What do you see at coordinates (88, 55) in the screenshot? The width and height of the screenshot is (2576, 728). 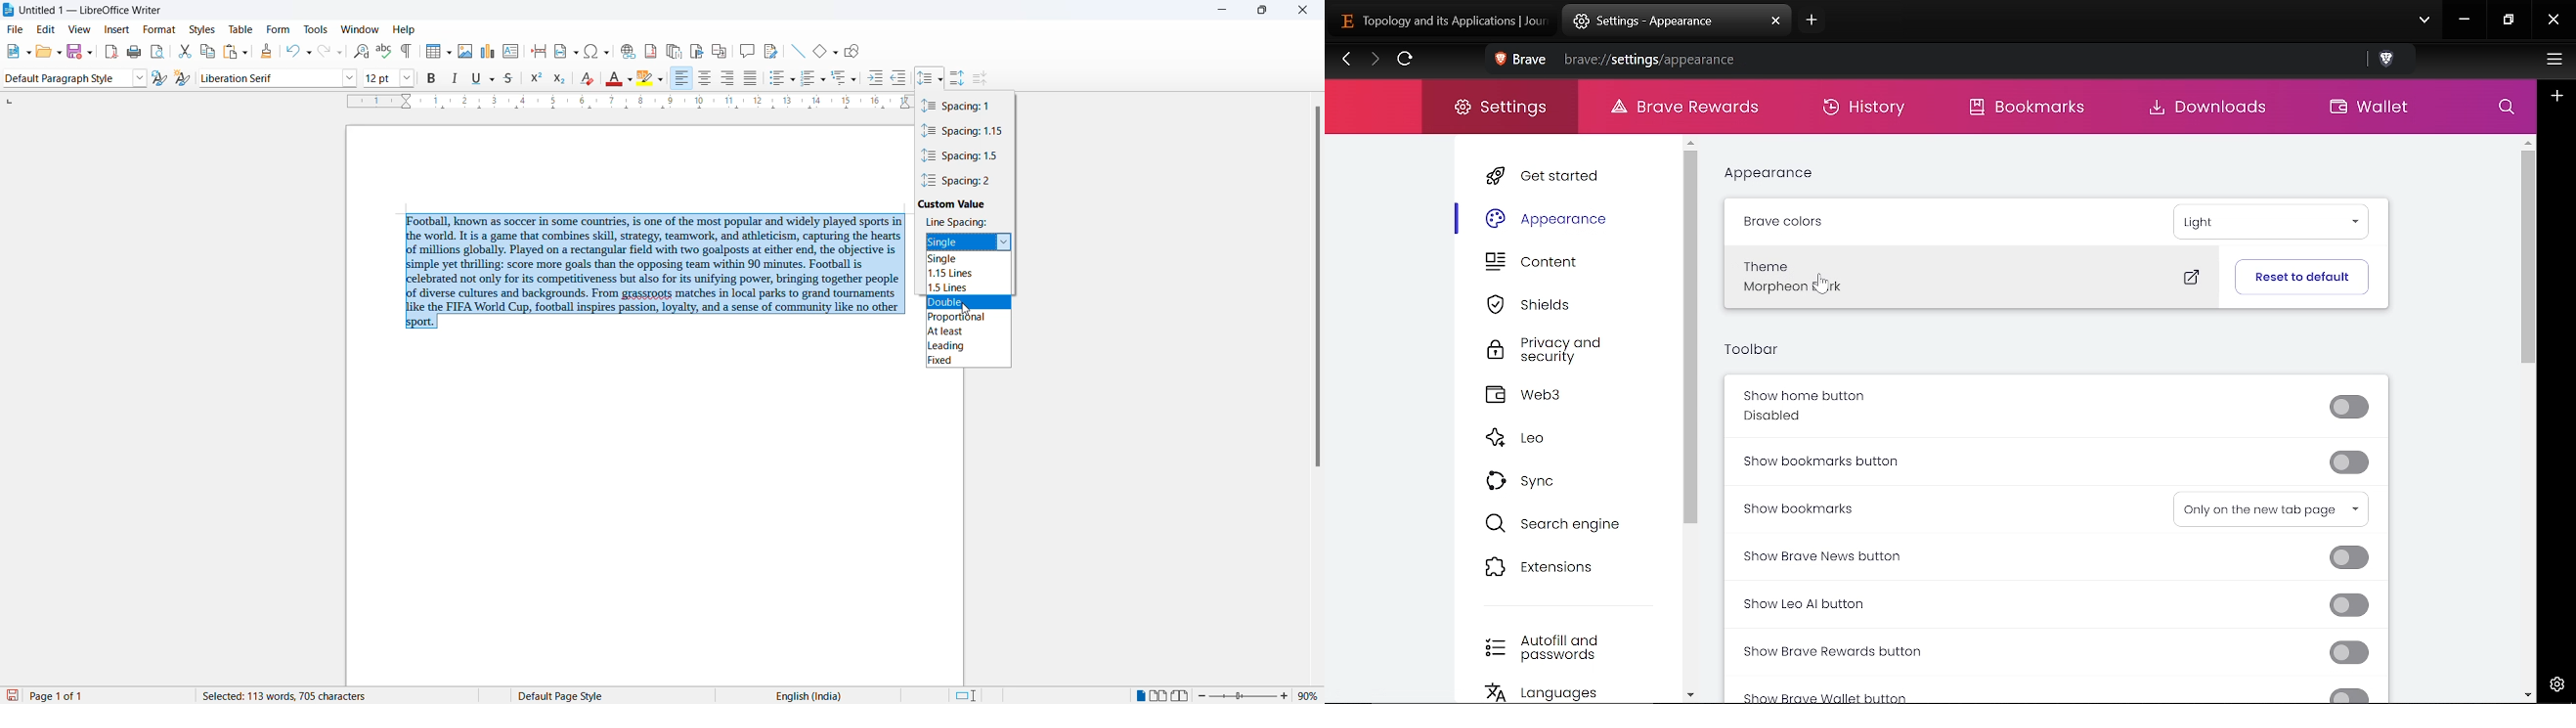 I see `save options` at bounding box center [88, 55].